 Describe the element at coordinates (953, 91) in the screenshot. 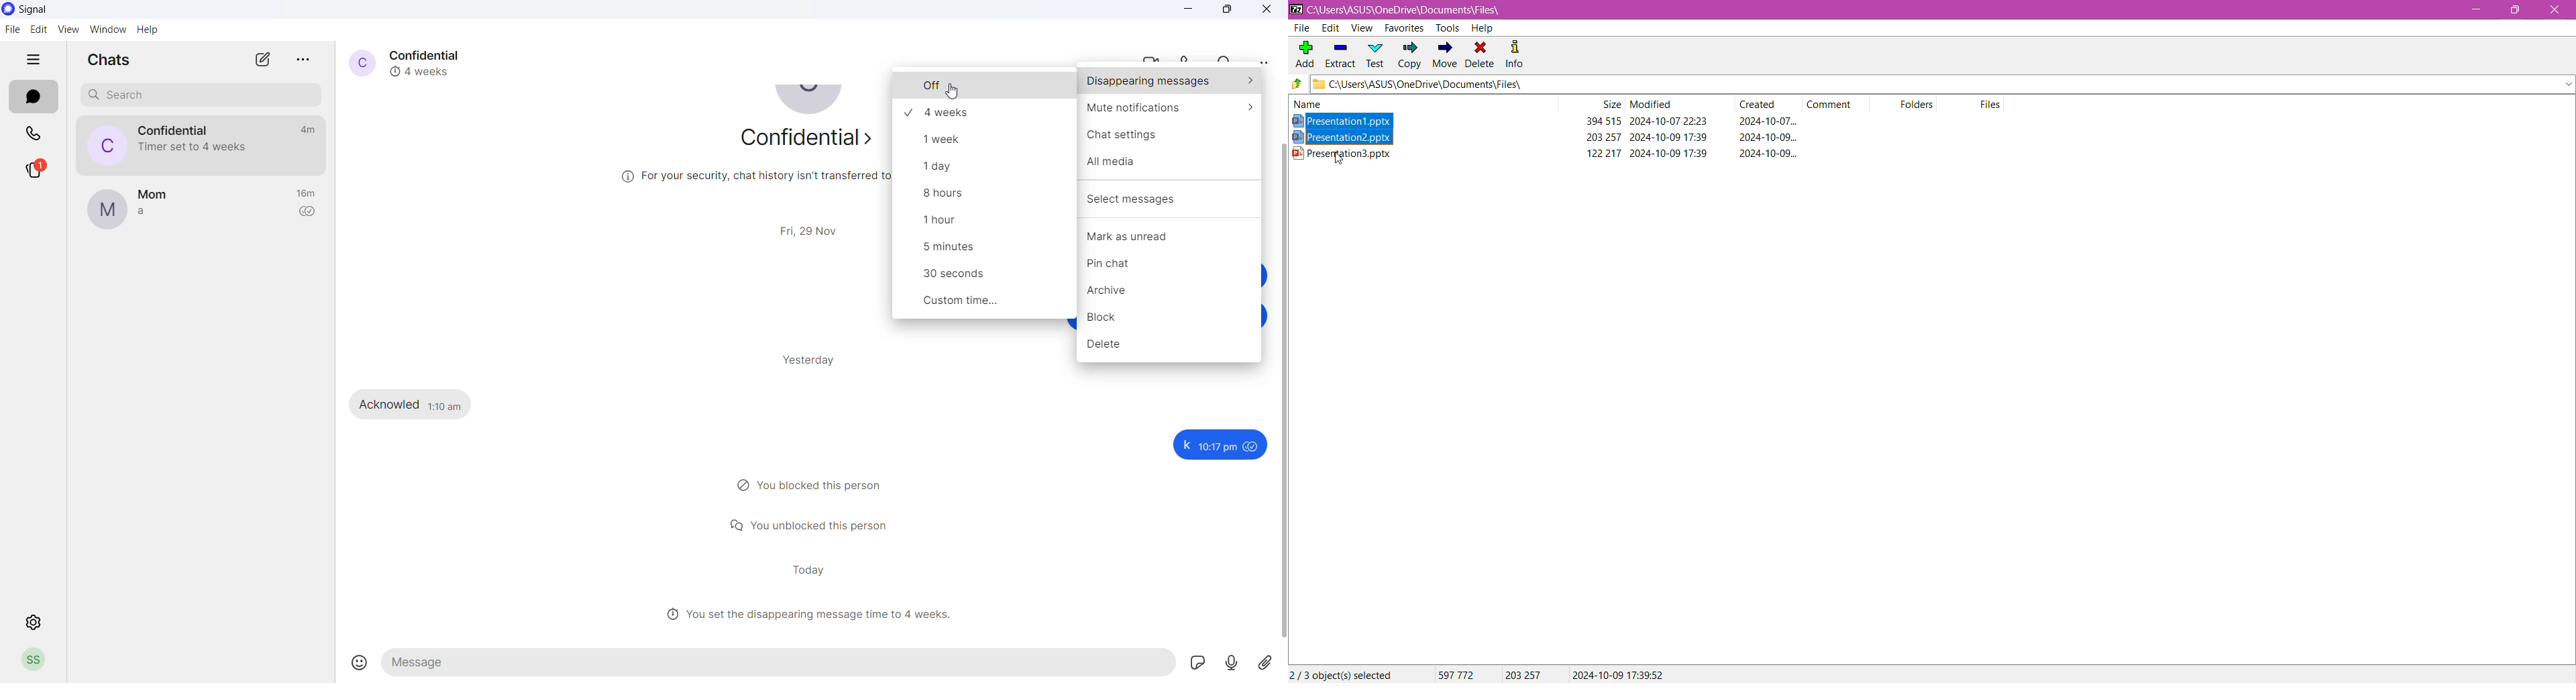

I see `disable disappearing messages` at that location.